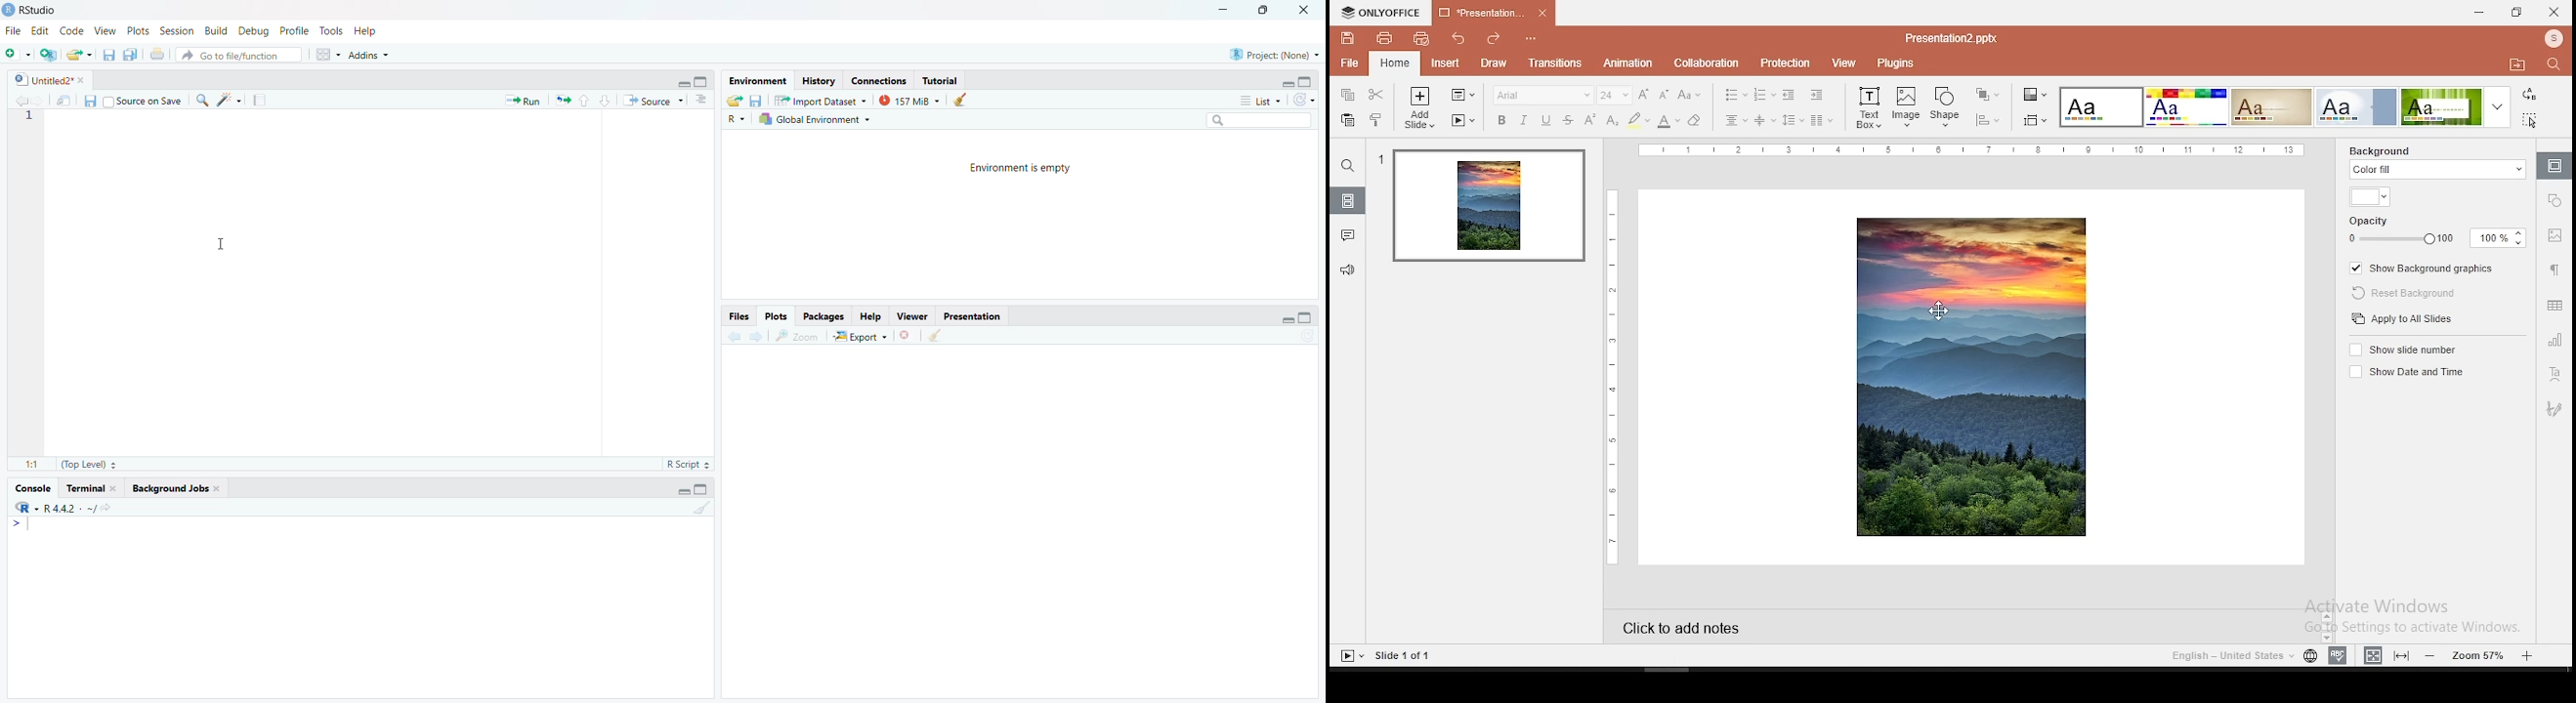 This screenshot has height=728, width=2576. I want to click on fit to slide, so click(2401, 656).